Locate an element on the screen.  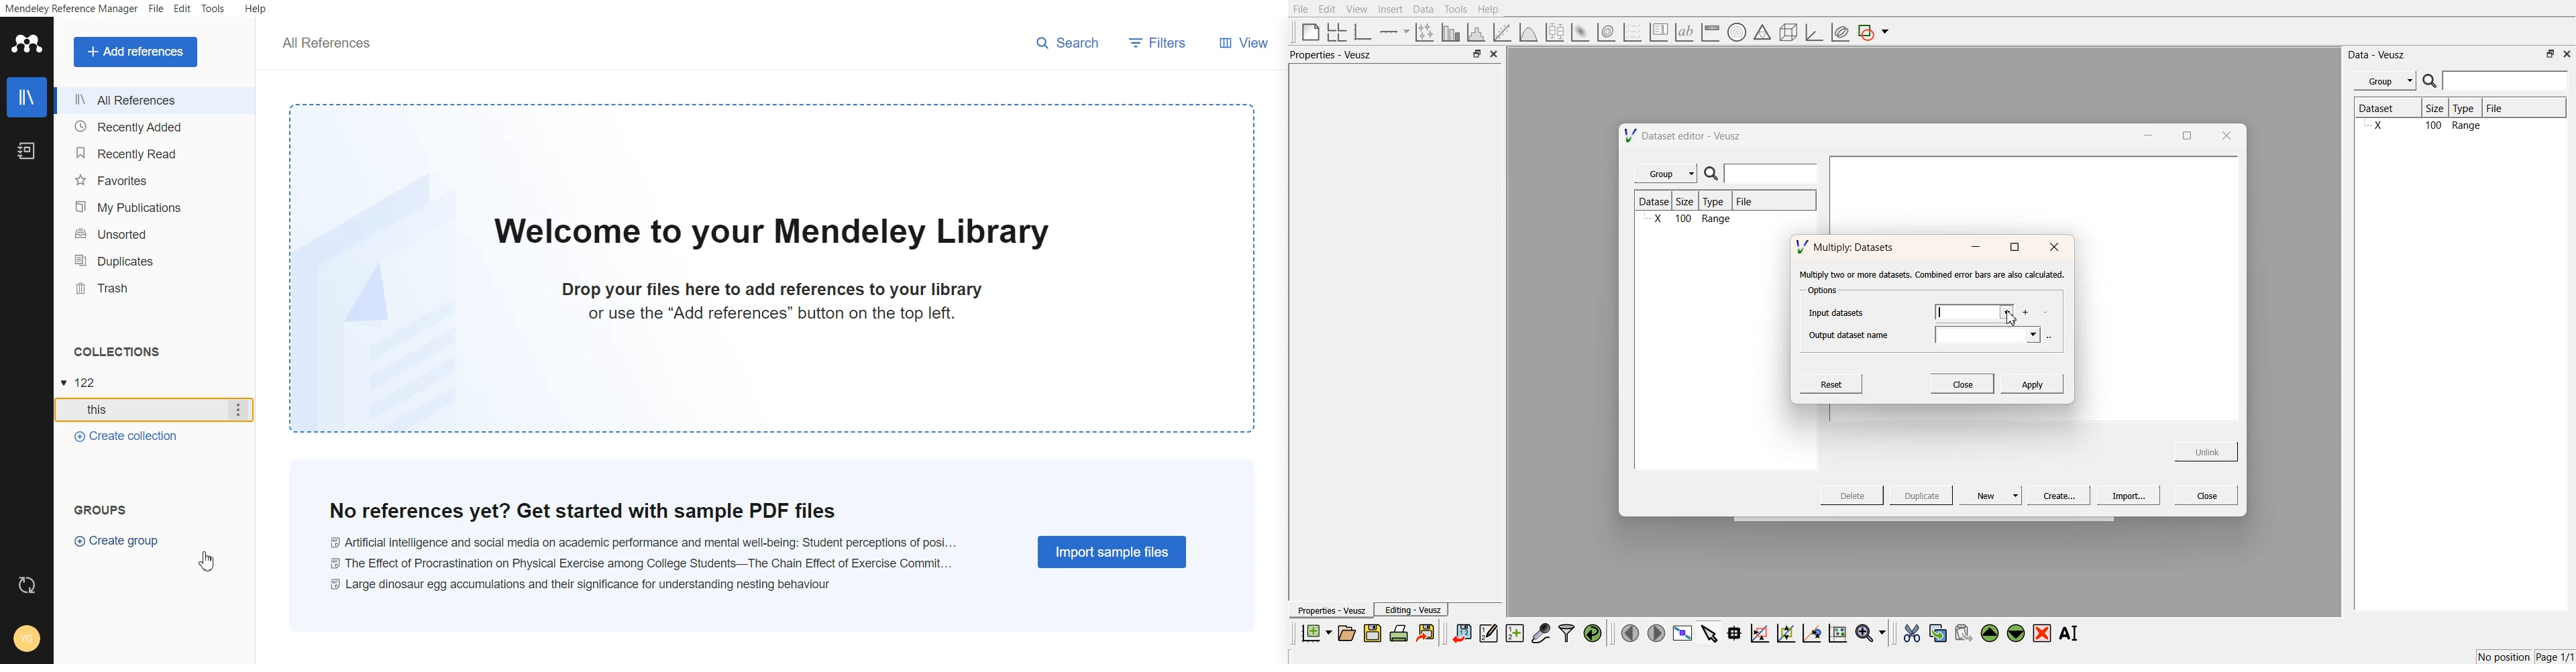
plot bar chart is located at coordinates (1450, 33).